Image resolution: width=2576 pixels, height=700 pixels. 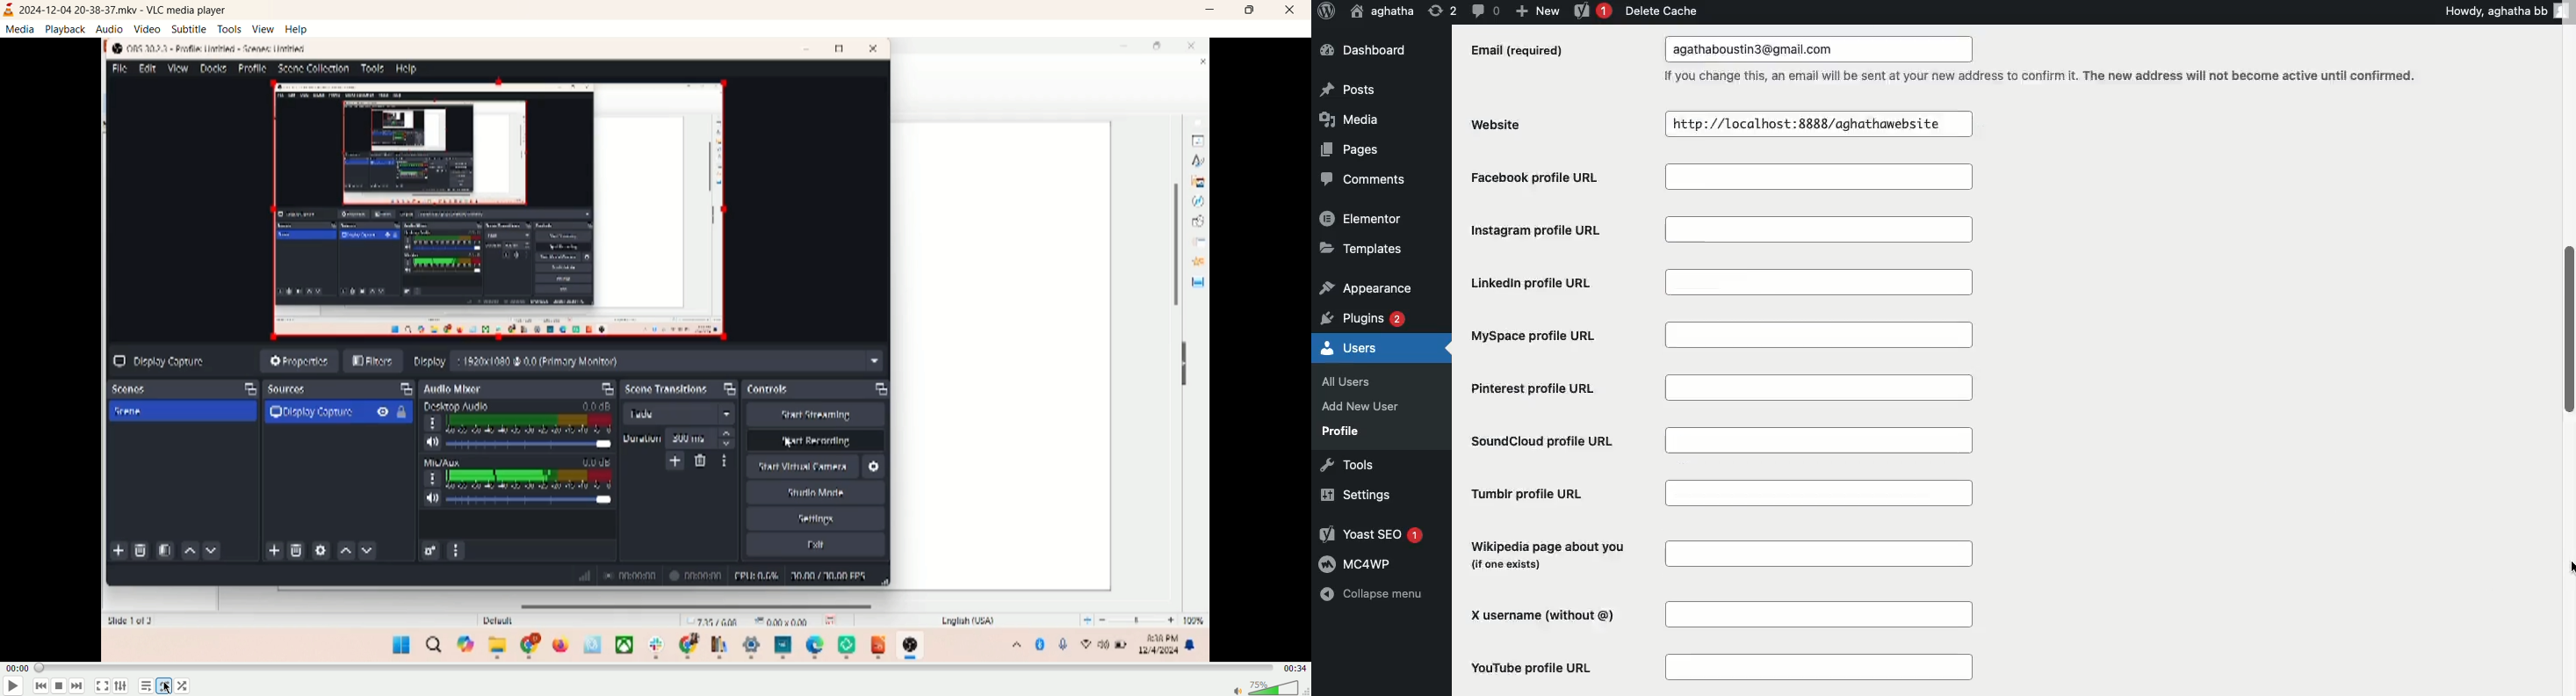 What do you see at coordinates (1350, 346) in the screenshot?
I see `Users` at bounding box center [1350, 346].